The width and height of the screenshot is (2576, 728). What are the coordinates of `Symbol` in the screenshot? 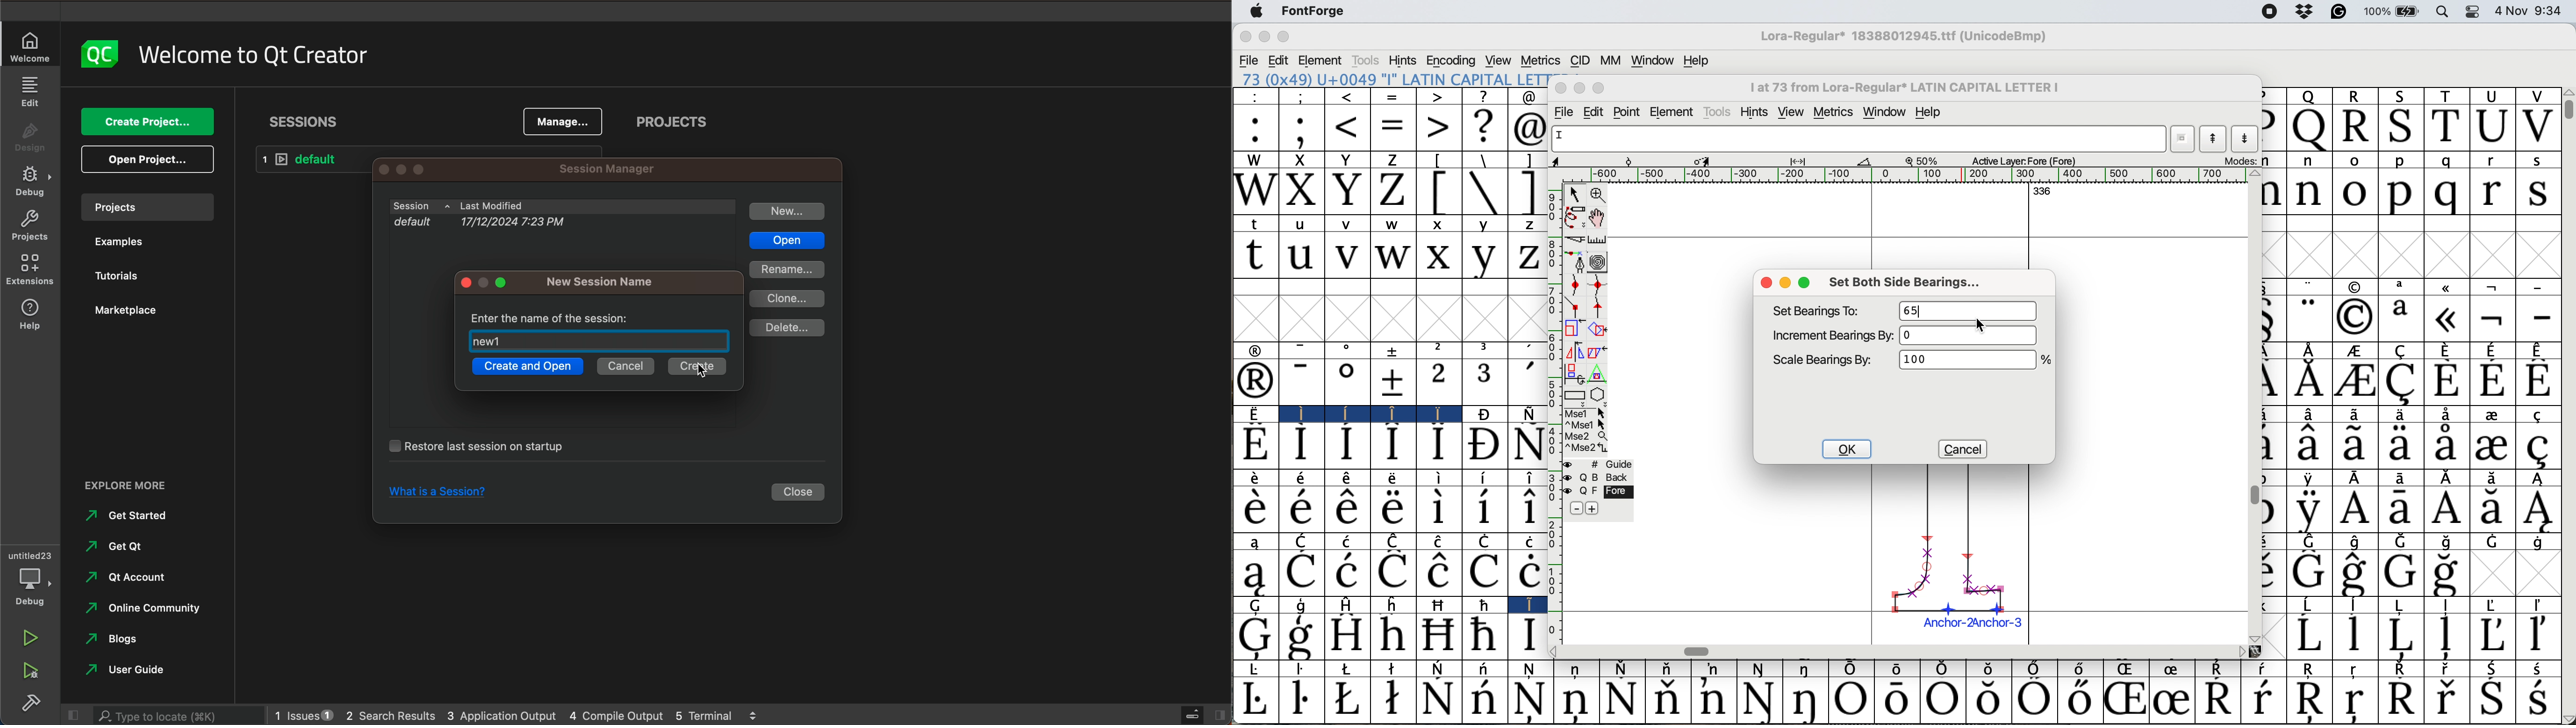 It's located at (2541, 668).